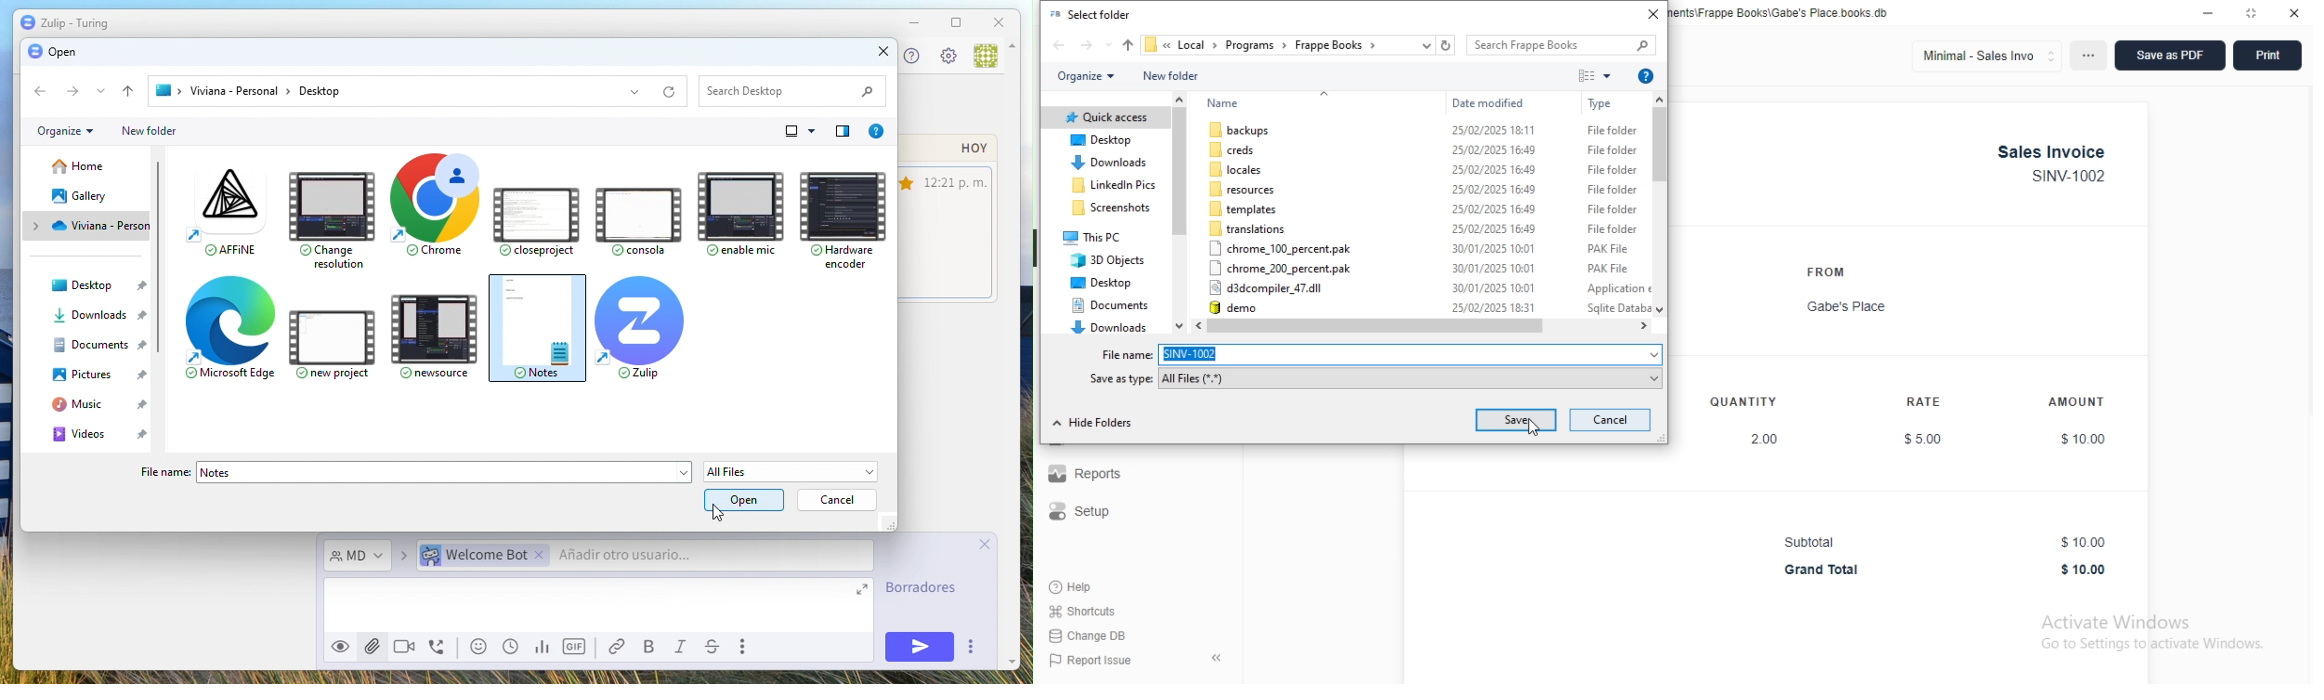  I want to click on $5.00, so click(1924, 439).